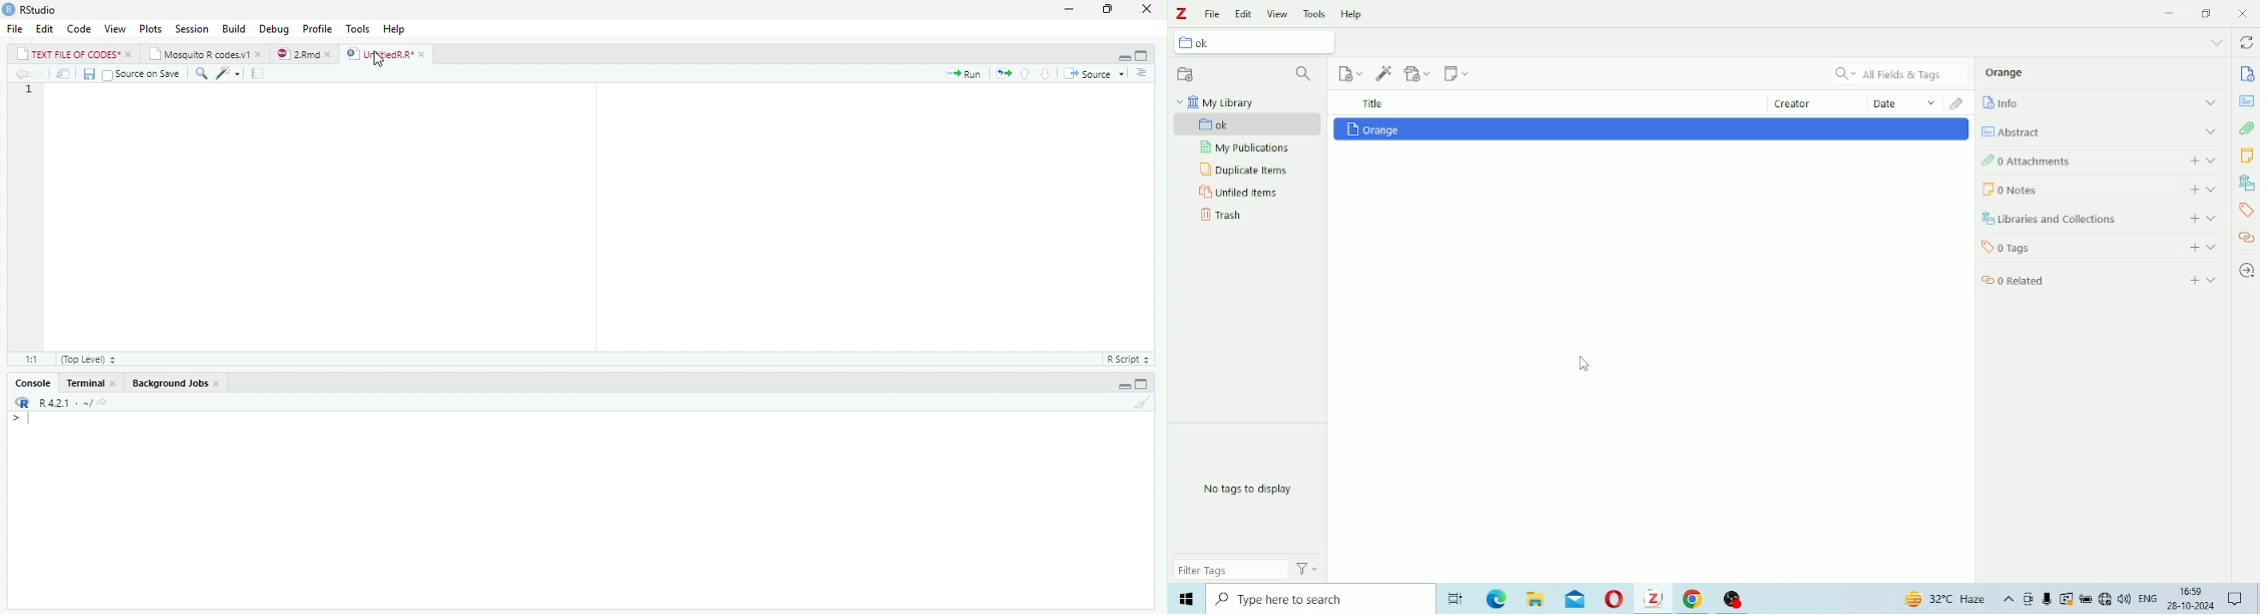 The height and width of the screenshot is (616, 2268). What do you see at coordinates (1231, 569) in the screenshot?
I see `Filter Tags` at bounding box center [1231, 569].